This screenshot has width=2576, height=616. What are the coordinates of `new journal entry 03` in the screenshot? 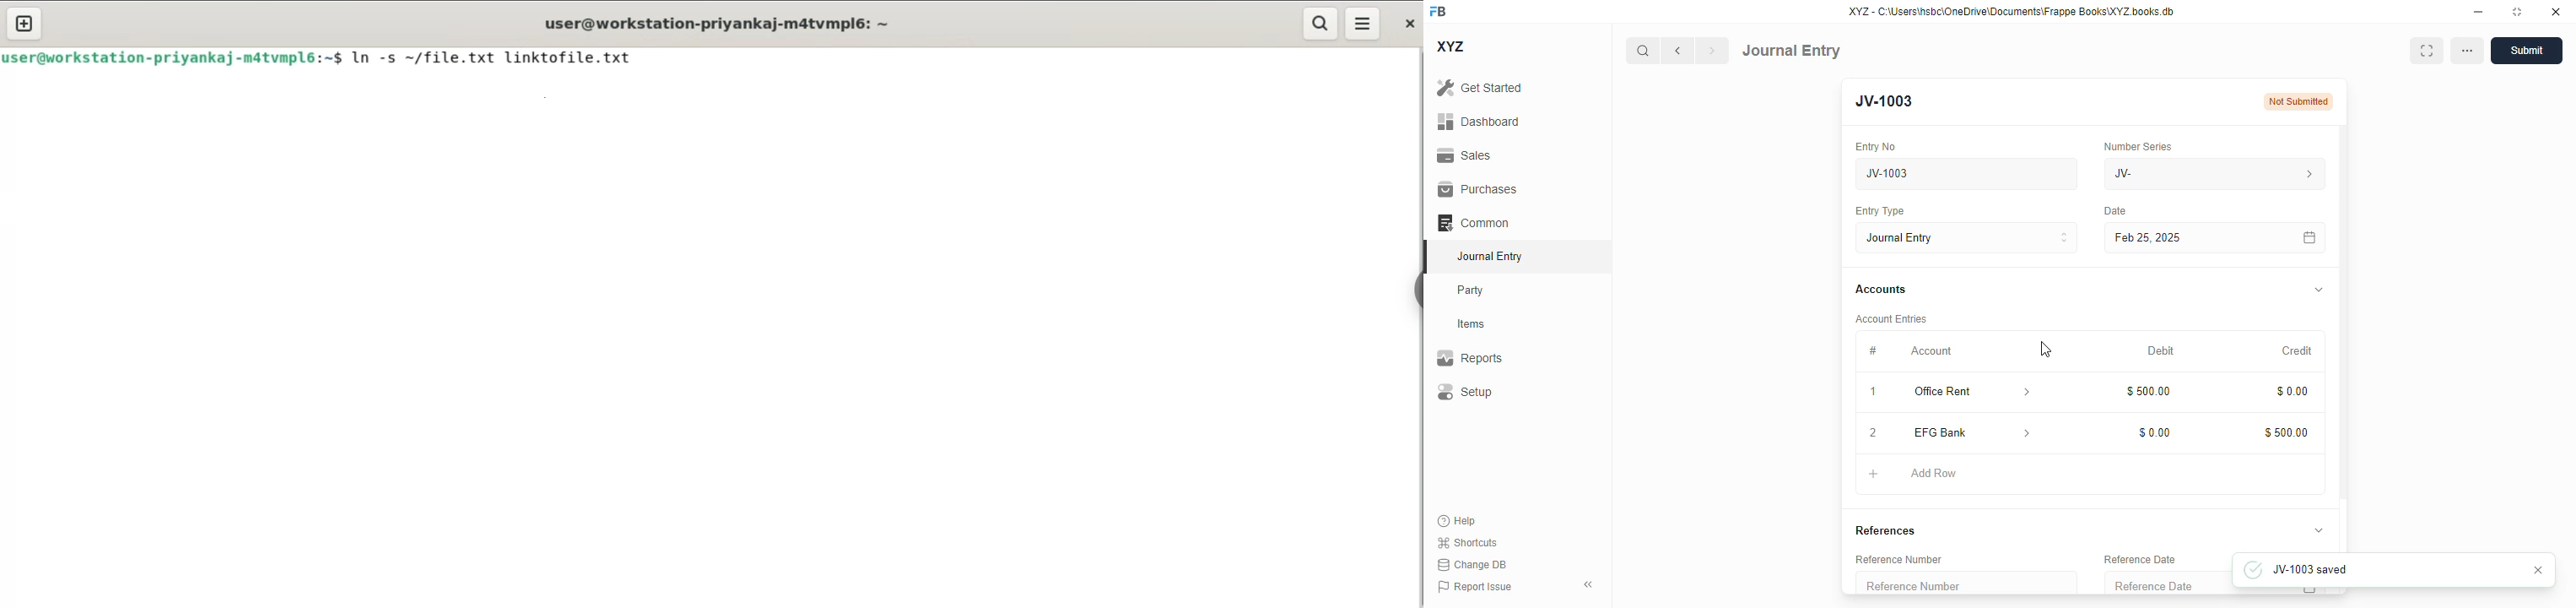 It's located at (1965, 174).